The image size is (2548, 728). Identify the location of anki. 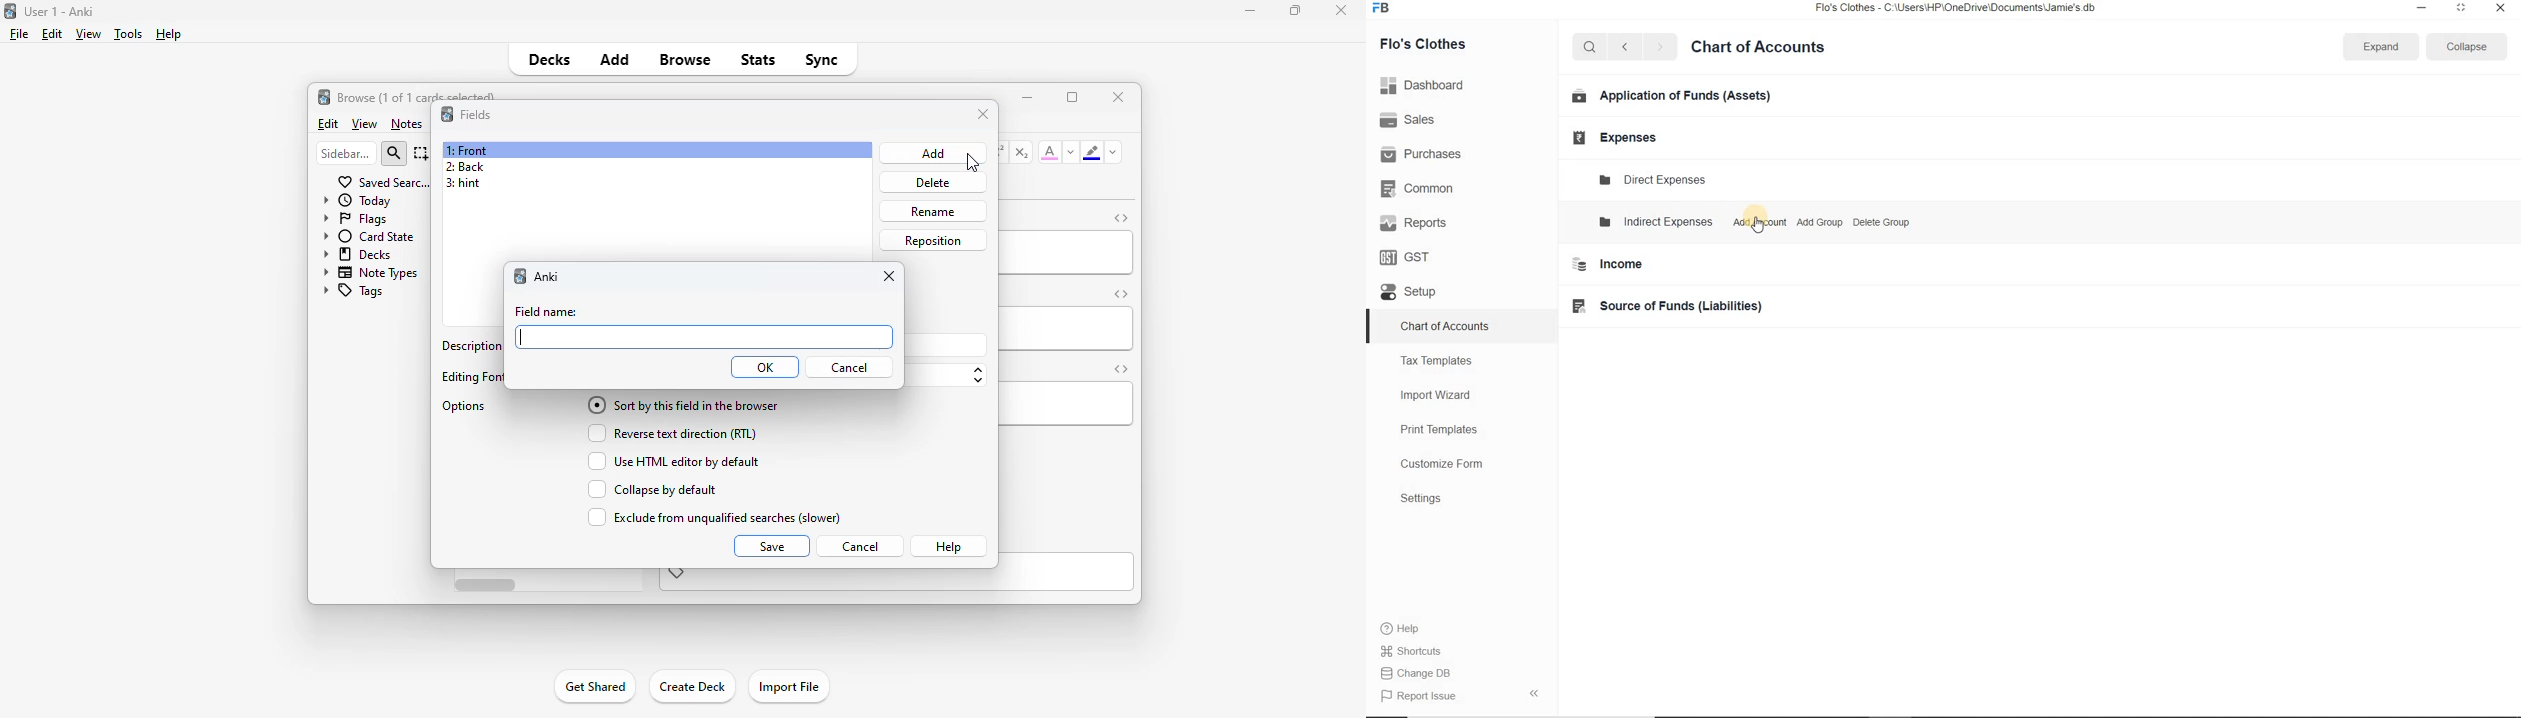
(546, 276).